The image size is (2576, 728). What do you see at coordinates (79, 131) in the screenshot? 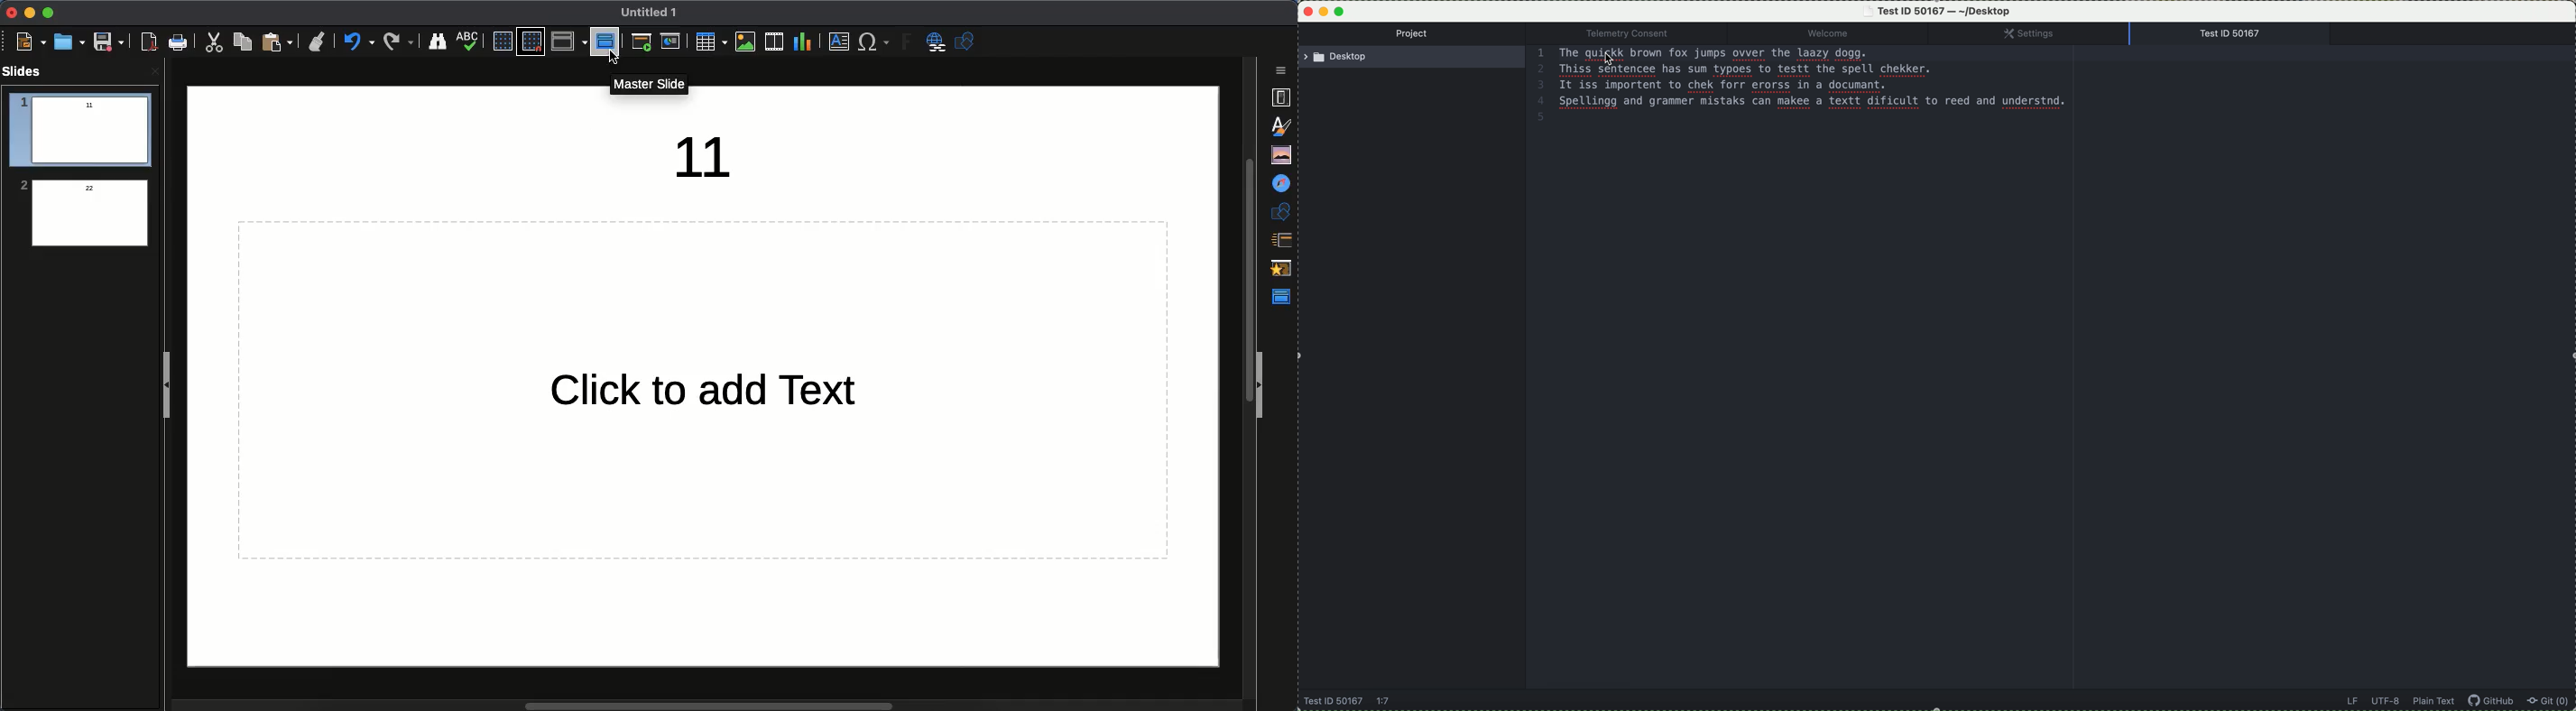
I see `slide 1` at bounding box center [79, 131].